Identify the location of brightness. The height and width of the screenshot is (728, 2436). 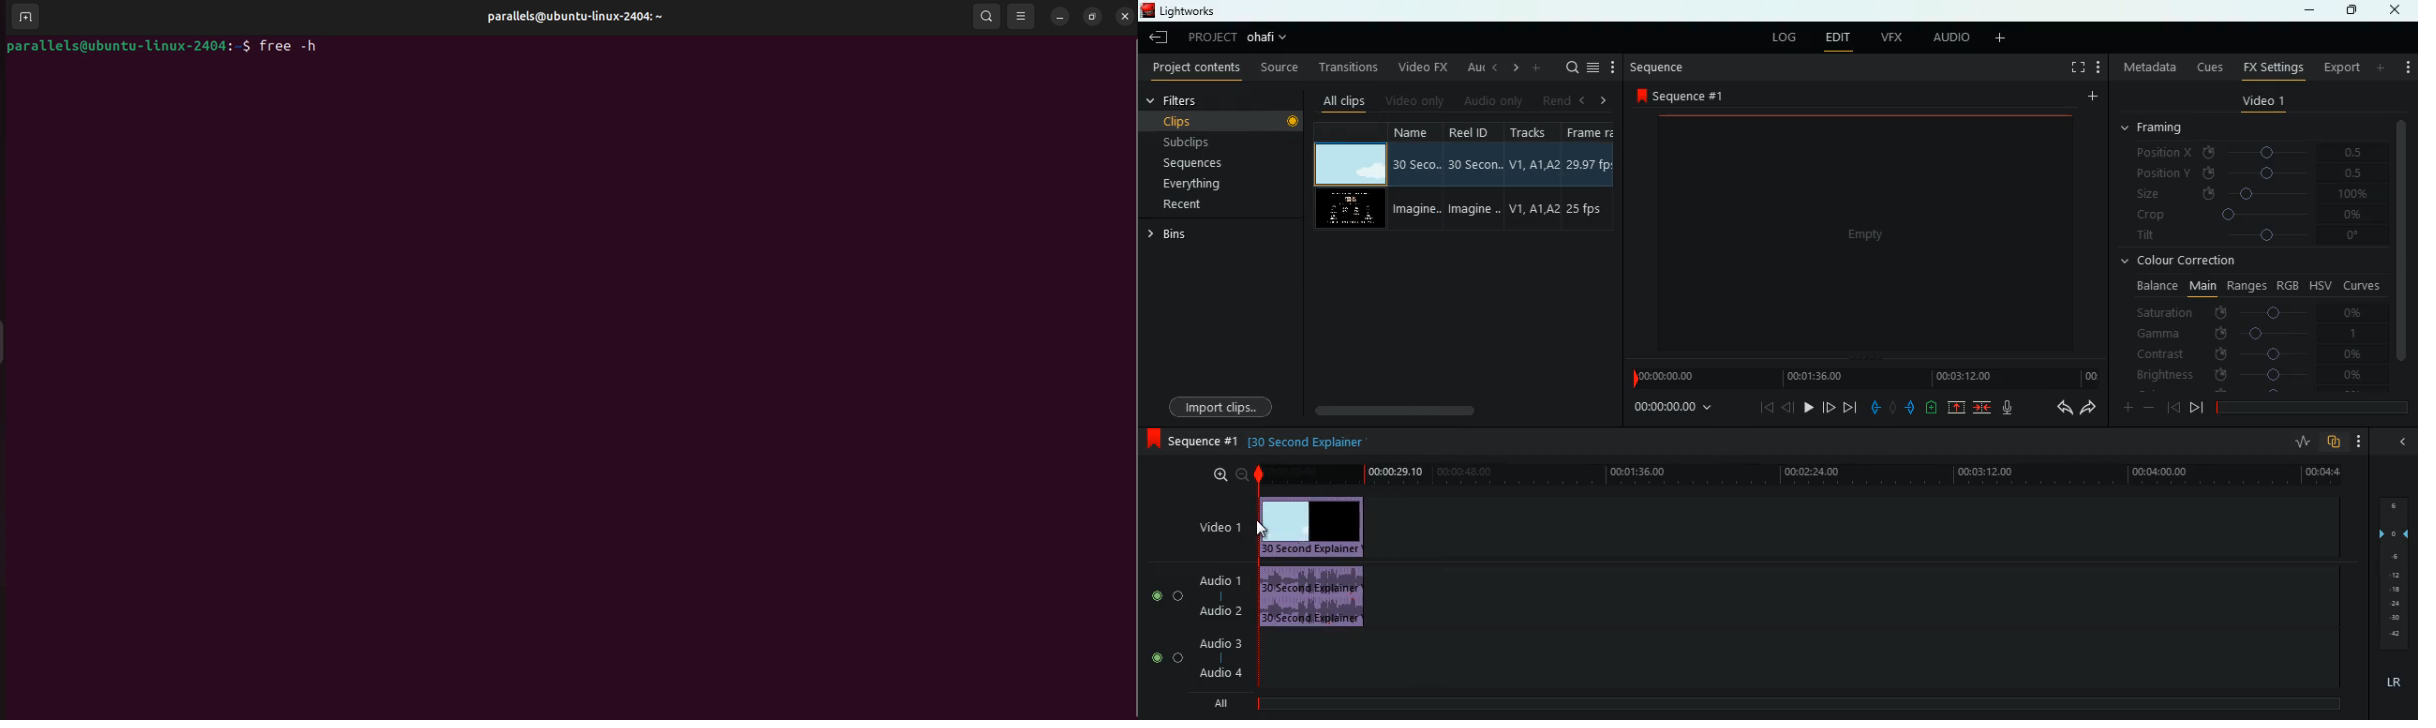
(2248, 374).